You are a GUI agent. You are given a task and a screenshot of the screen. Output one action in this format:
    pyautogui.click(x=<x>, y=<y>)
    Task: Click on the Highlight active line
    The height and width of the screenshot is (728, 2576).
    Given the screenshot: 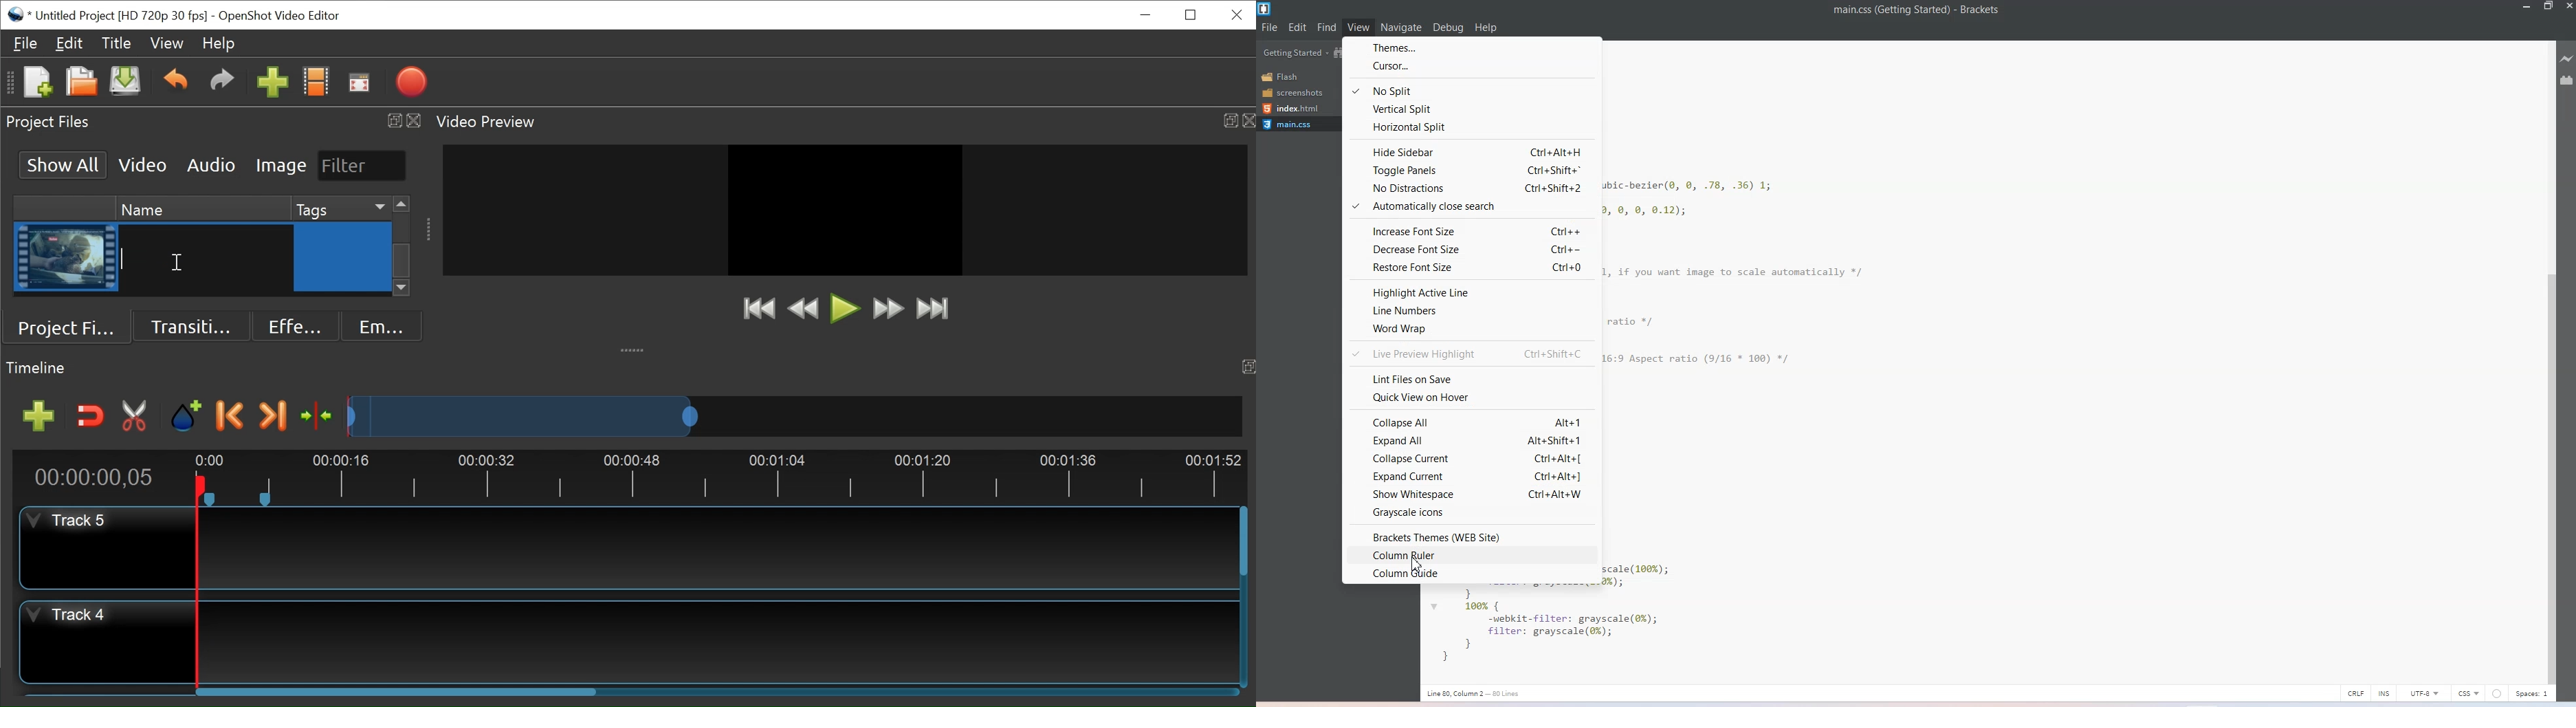 What is the action you would take?
    pyautogui.click(x=1472, y=292)
    